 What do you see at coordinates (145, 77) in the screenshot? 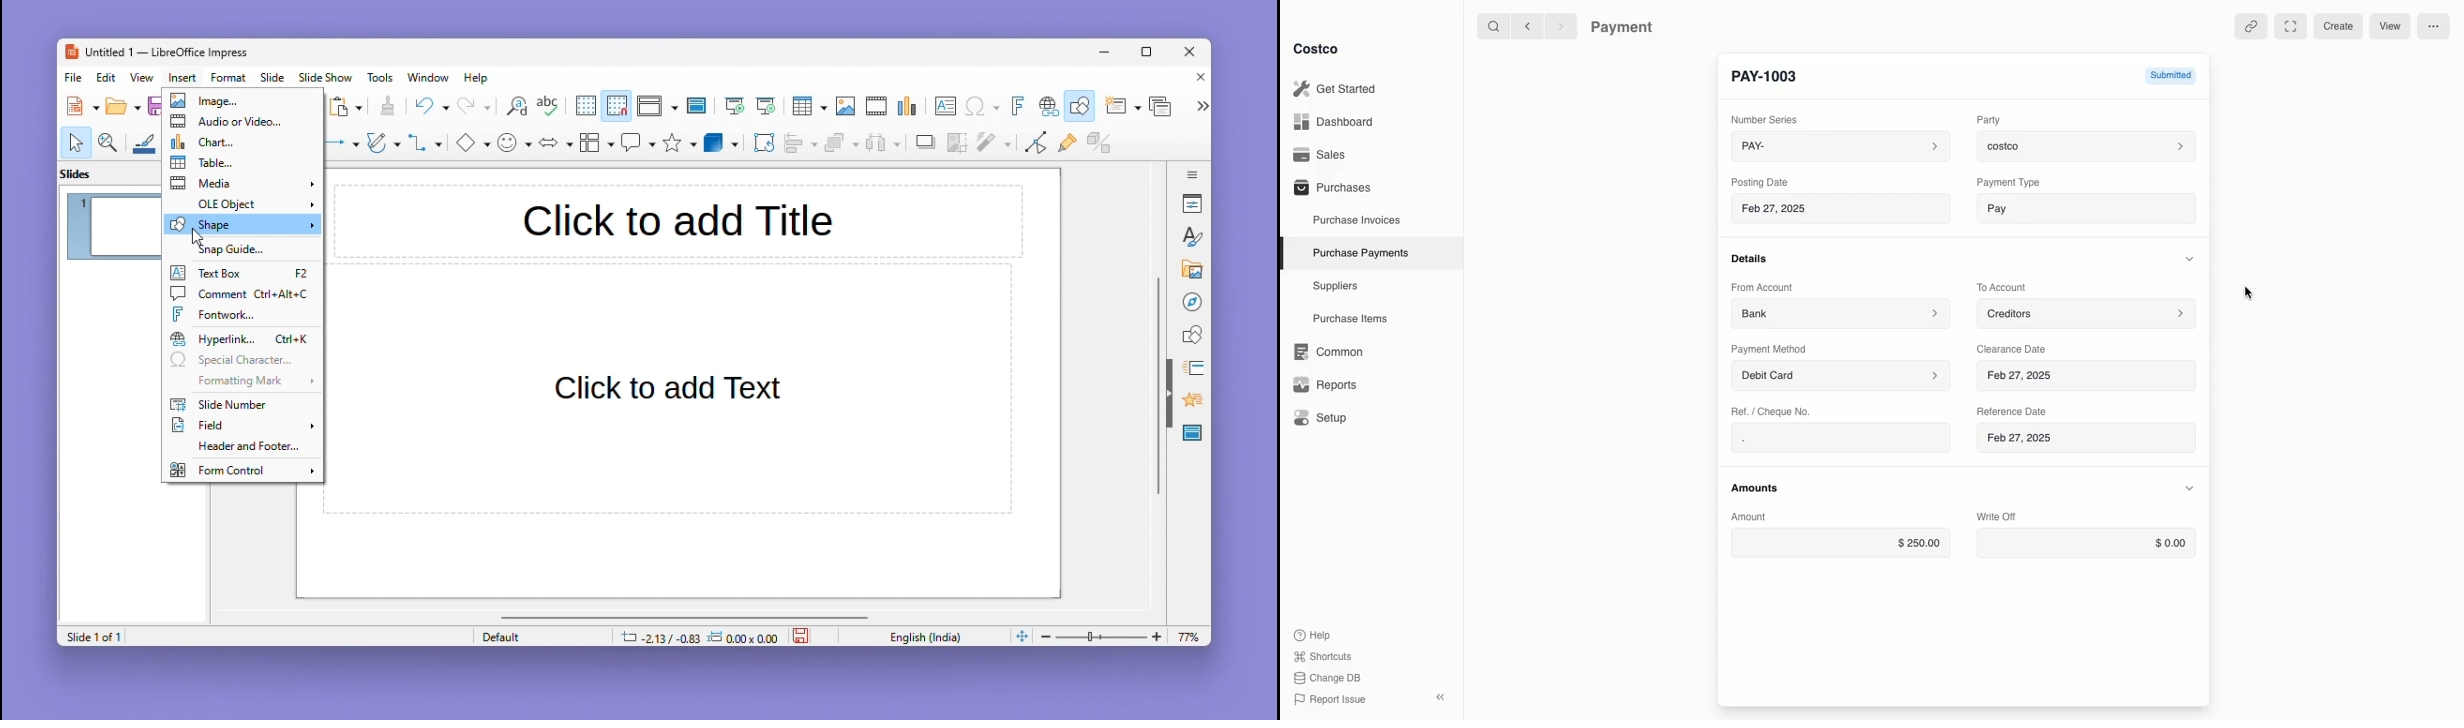
I see `View` at bounding box center [145, 77].